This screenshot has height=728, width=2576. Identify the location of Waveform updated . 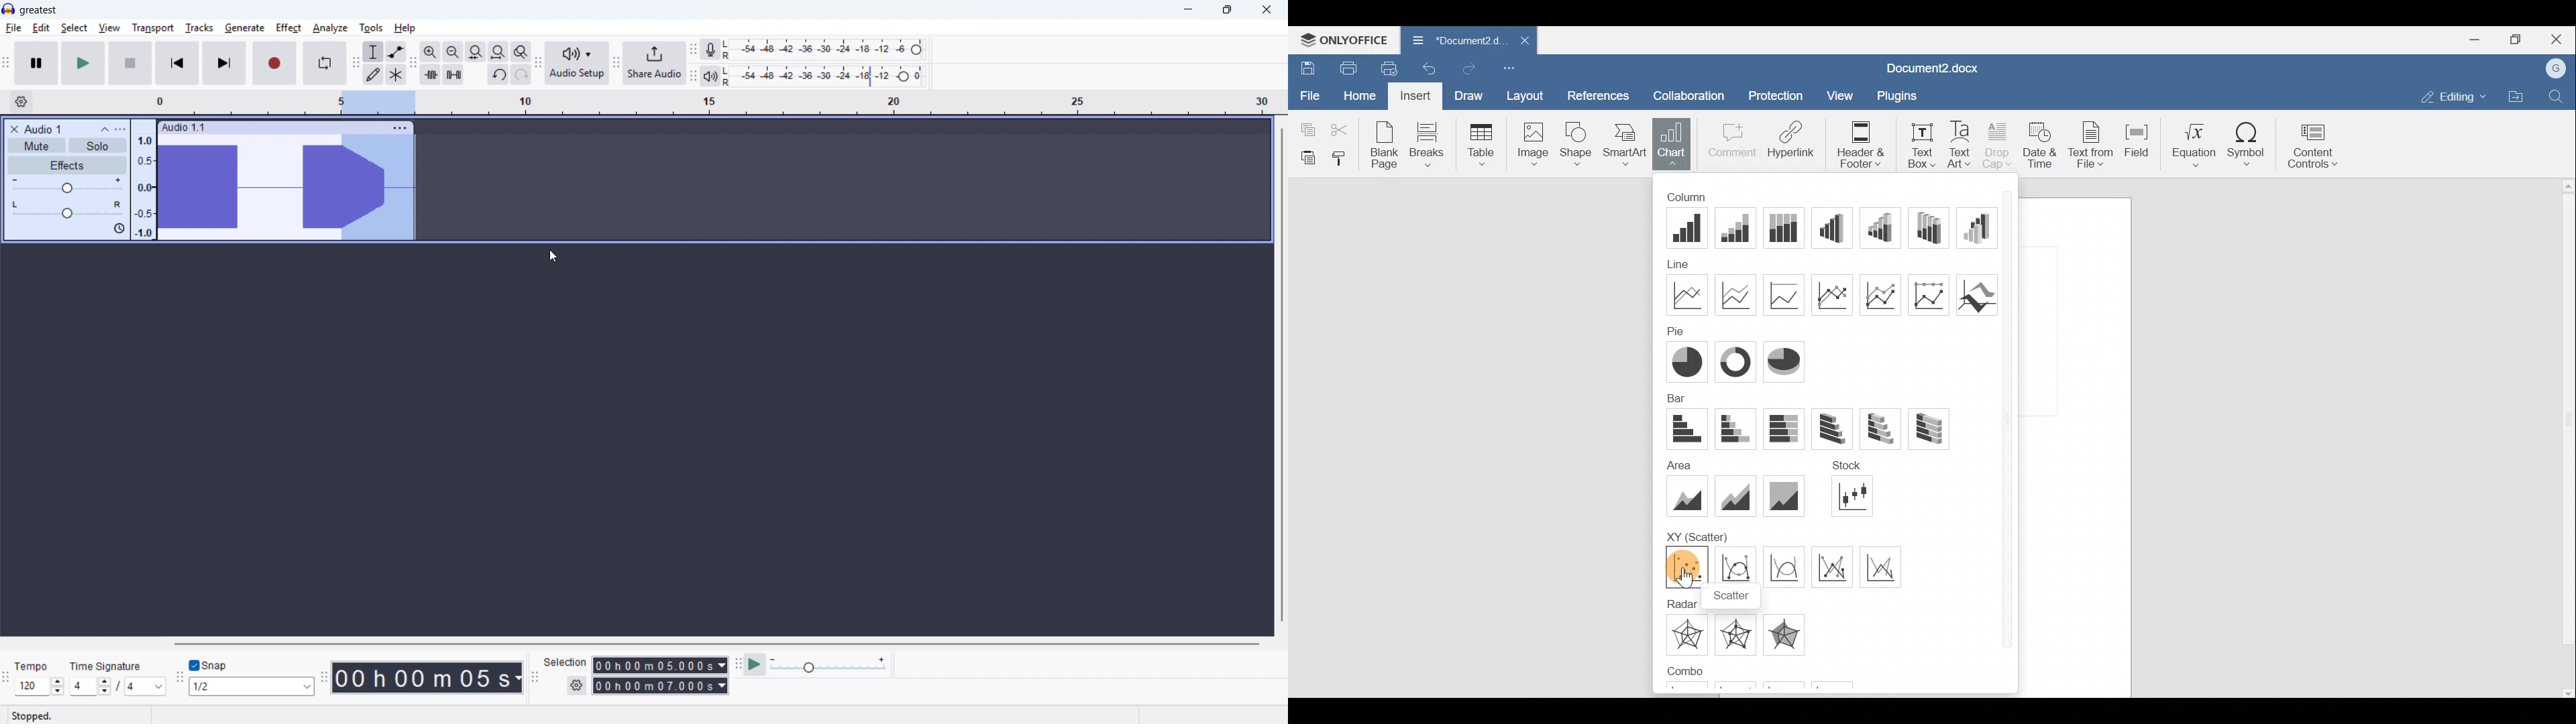
(378, 186).